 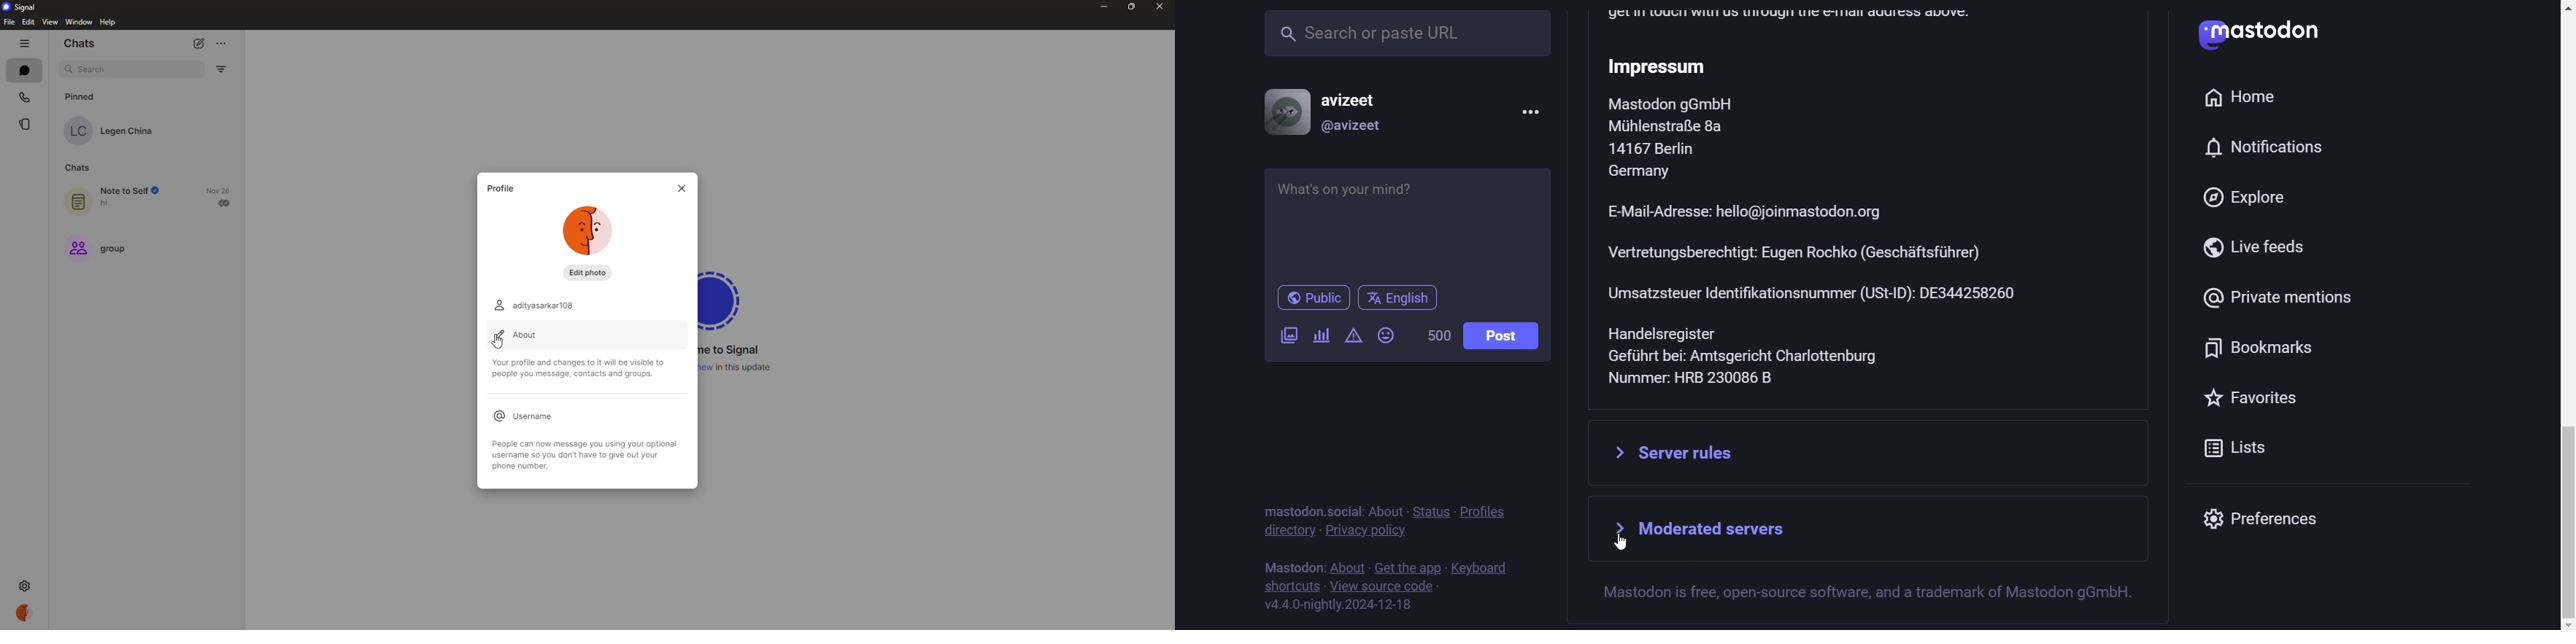 What do you see at coordinates (2197, 450) in the screenshot?
I see `lists` at bounding box center [2197, 450].